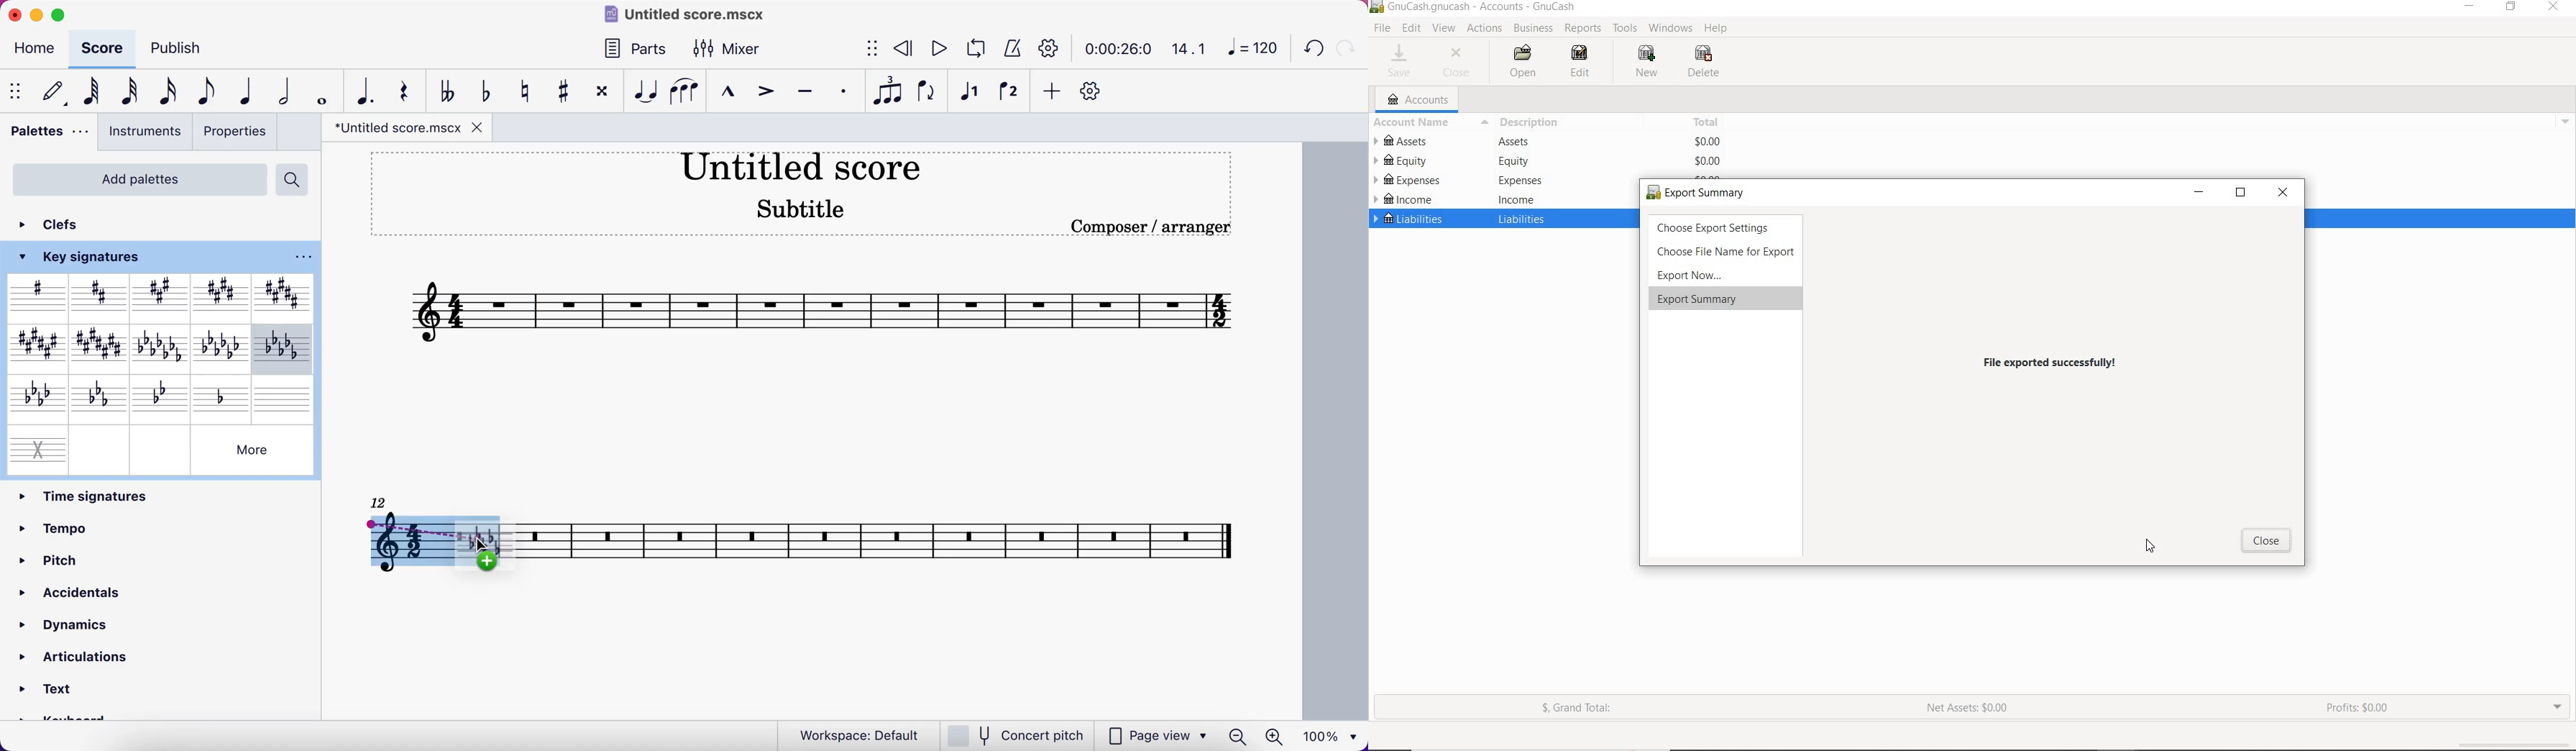 Image resolution: width=2576 pixels, height=756 pixels. What do you see at coordinates (1697, 301) in the screenshot?
I see `export summary` at bounding box center [1697, 301].